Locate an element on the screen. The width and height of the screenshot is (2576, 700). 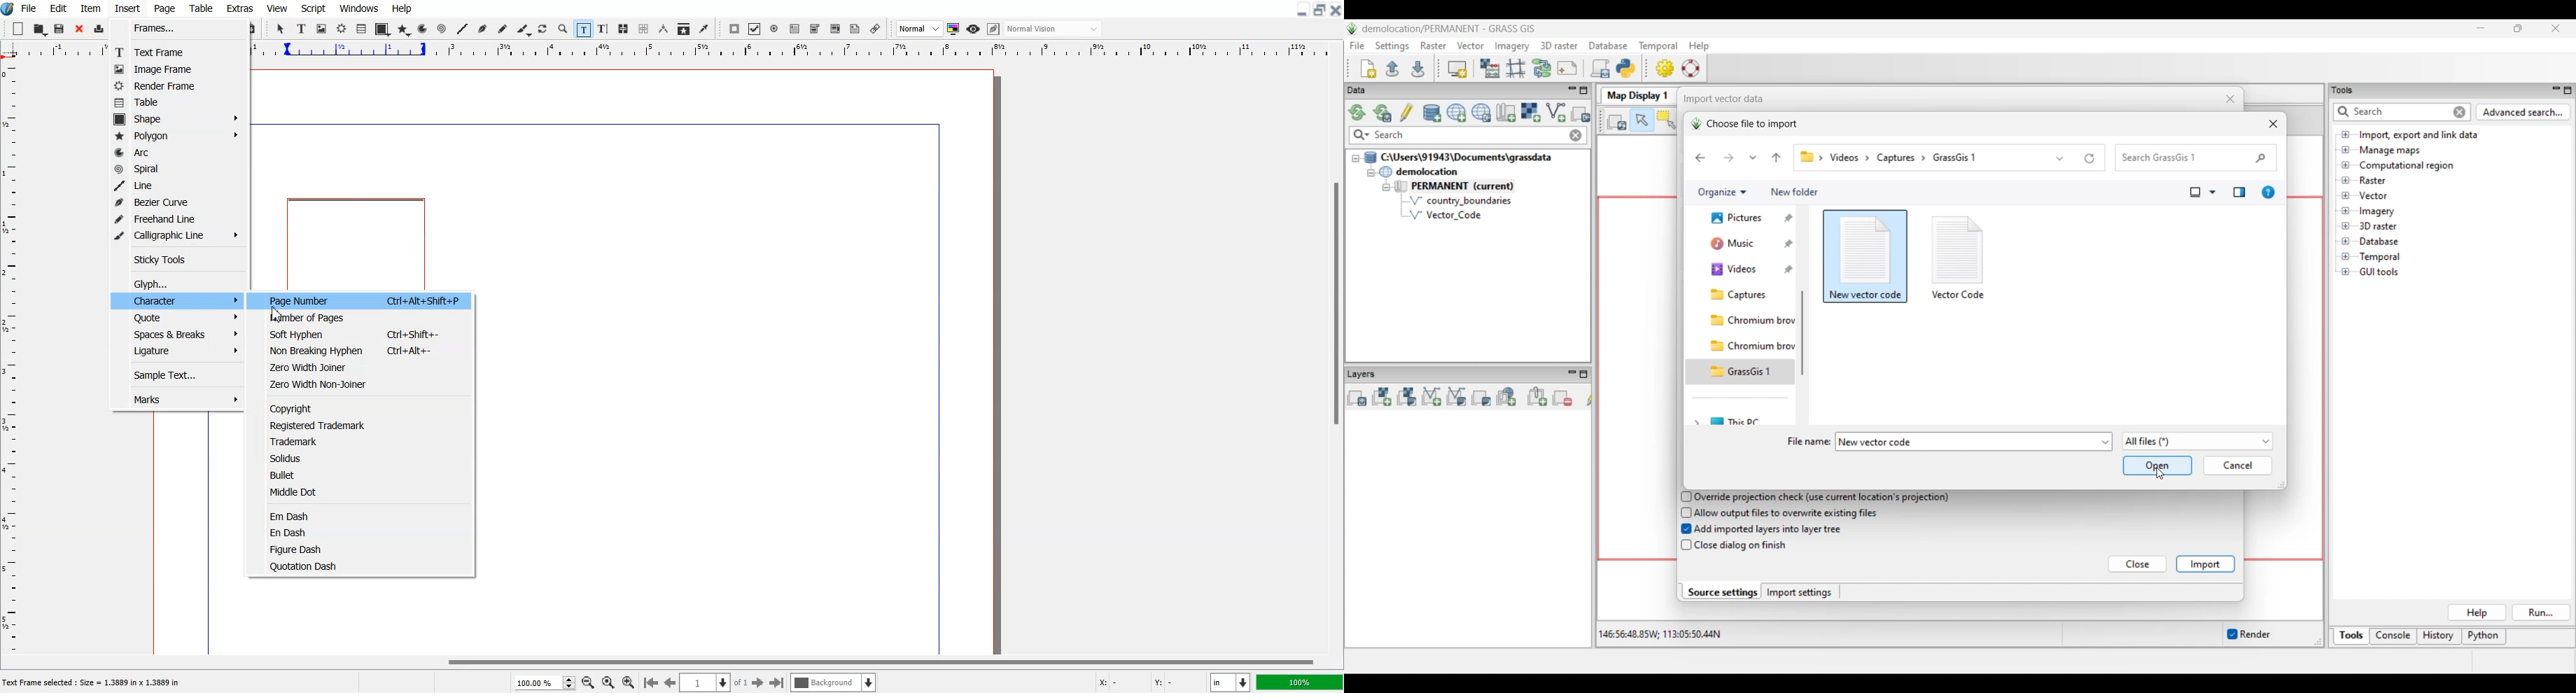
Zoom In is located at coordinates (629, 682).